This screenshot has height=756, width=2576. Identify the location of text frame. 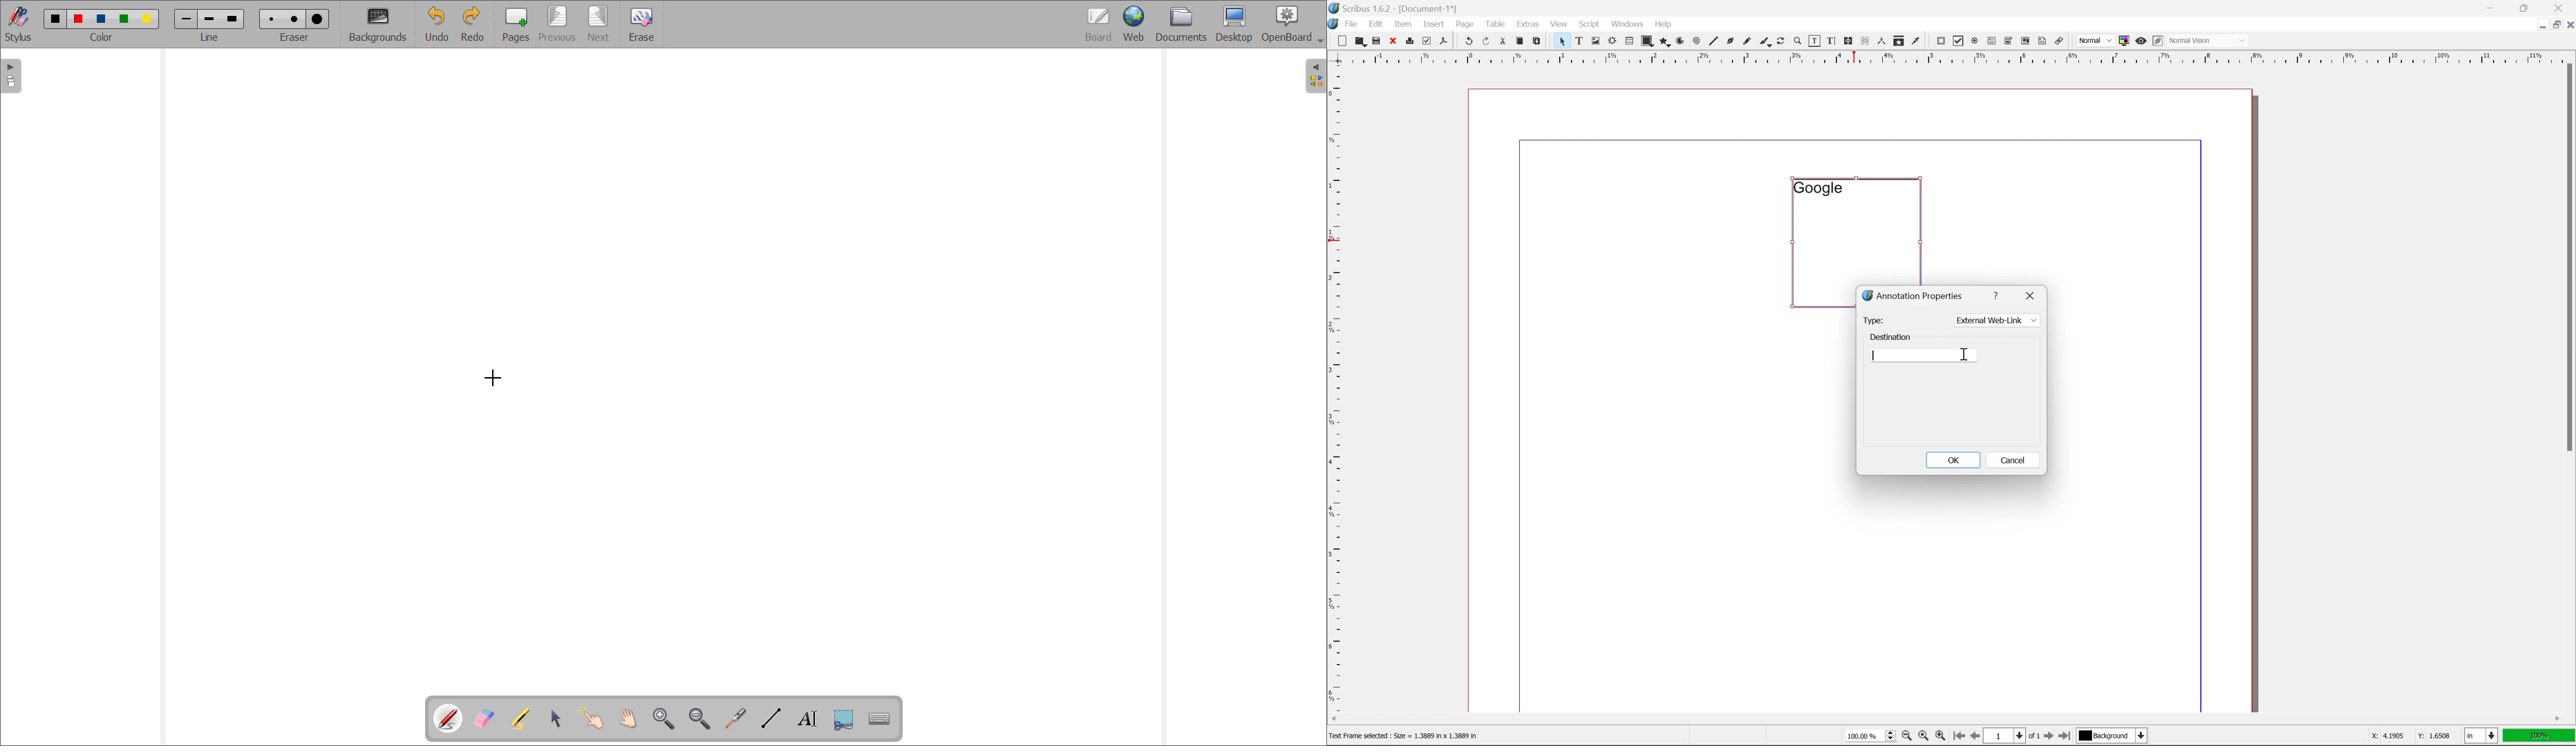
(1580, 40).